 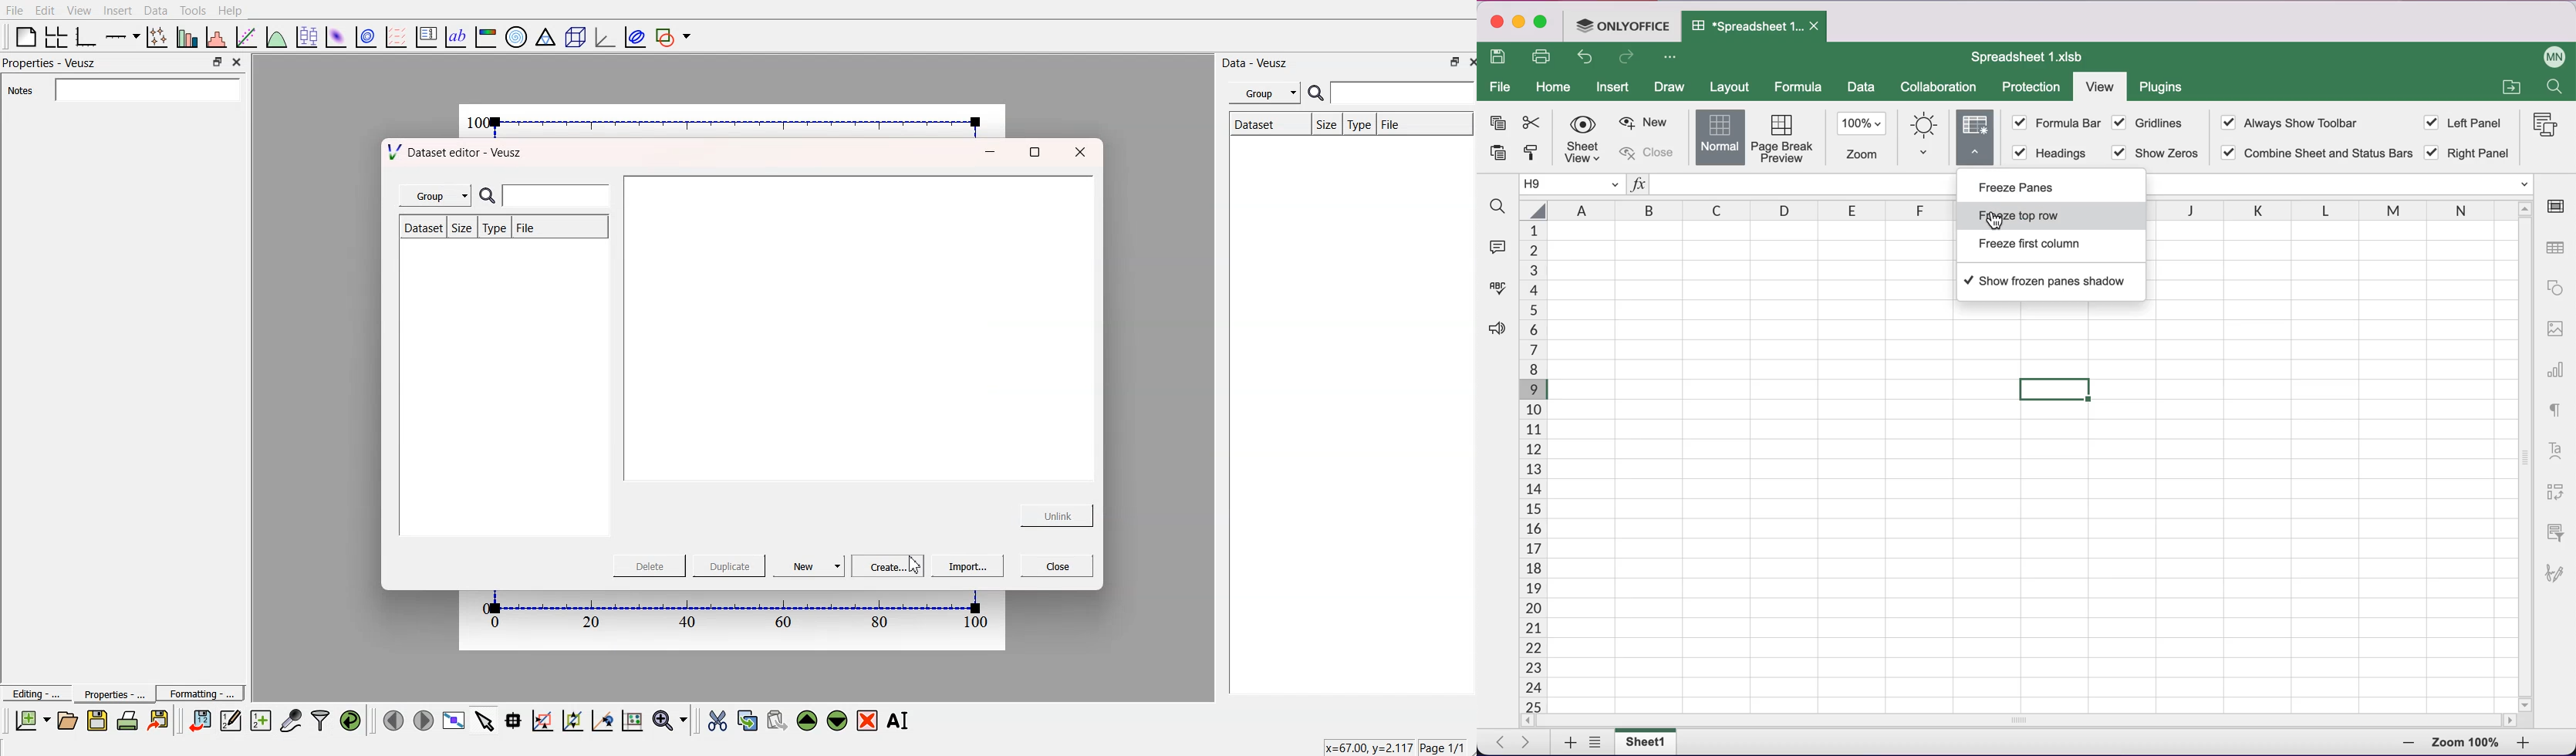 I want to click on , so click(x=2553, y=201).